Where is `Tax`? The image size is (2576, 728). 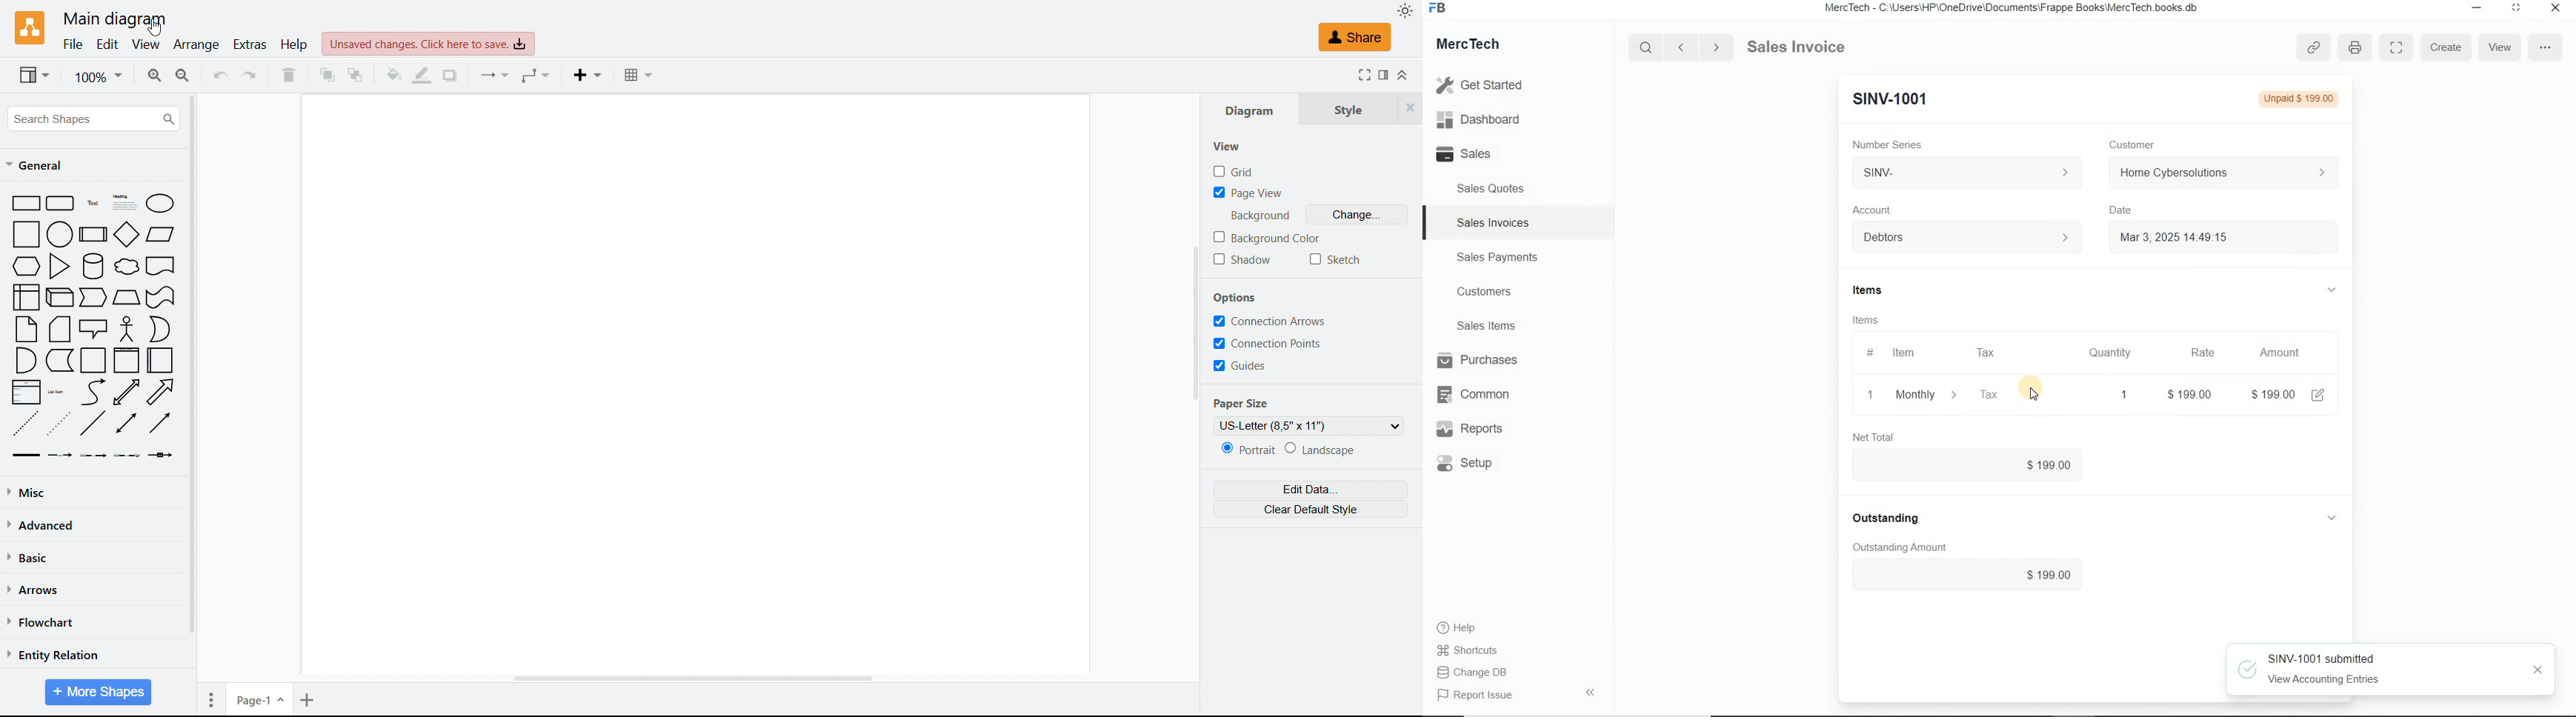
Tax is located at coordinates (2013, 394).